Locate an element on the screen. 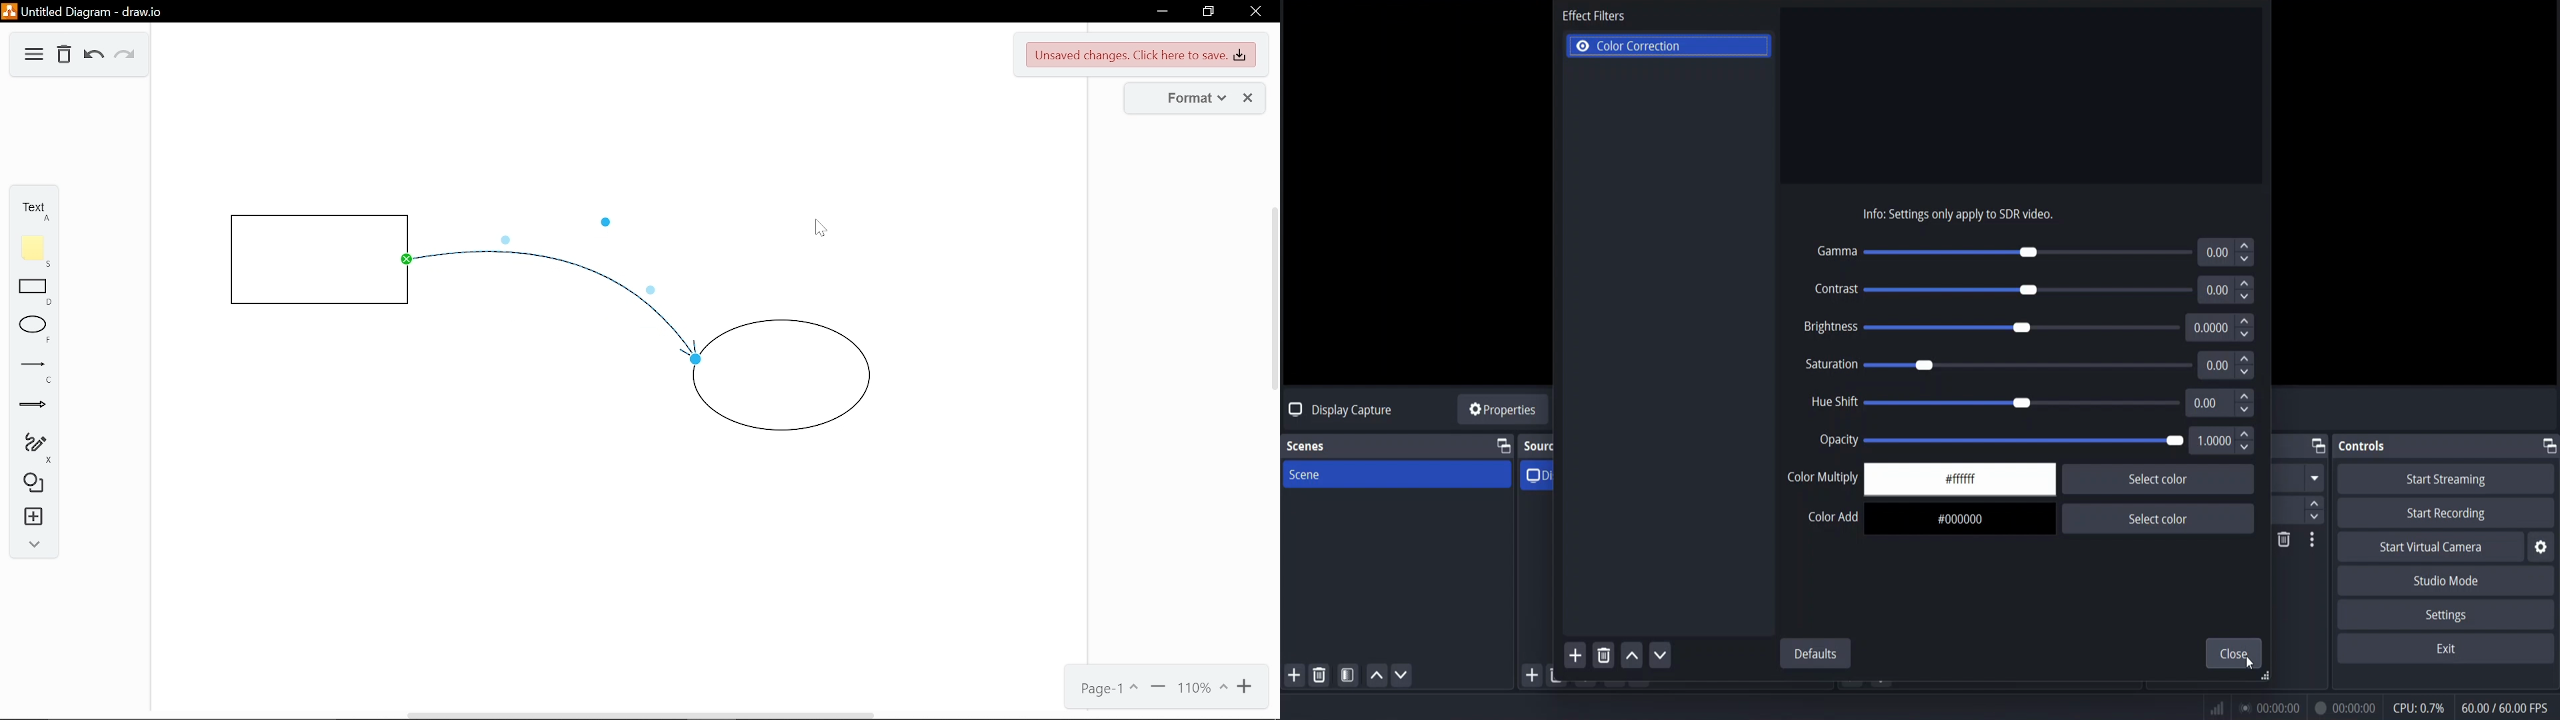  Bending point is located at coordinates (656, 287).